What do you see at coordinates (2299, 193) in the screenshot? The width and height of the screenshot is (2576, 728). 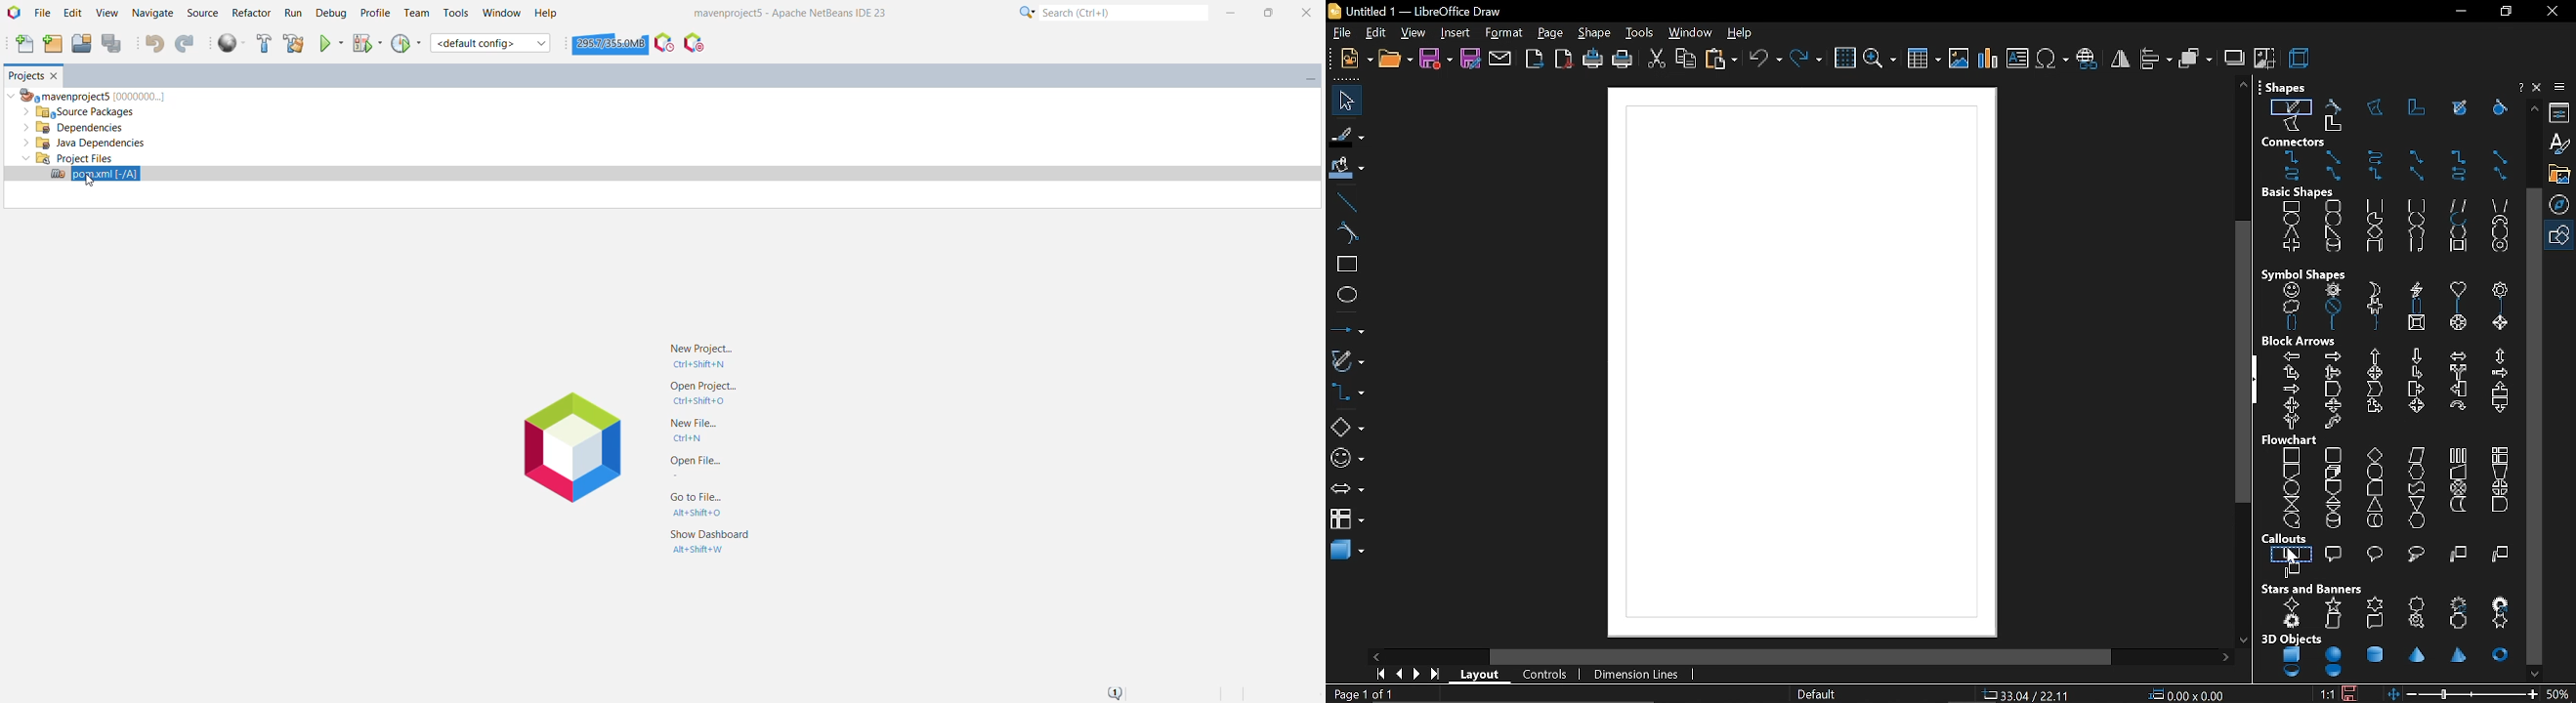 I see `basic shapes` at bounding box center [2299, 193].